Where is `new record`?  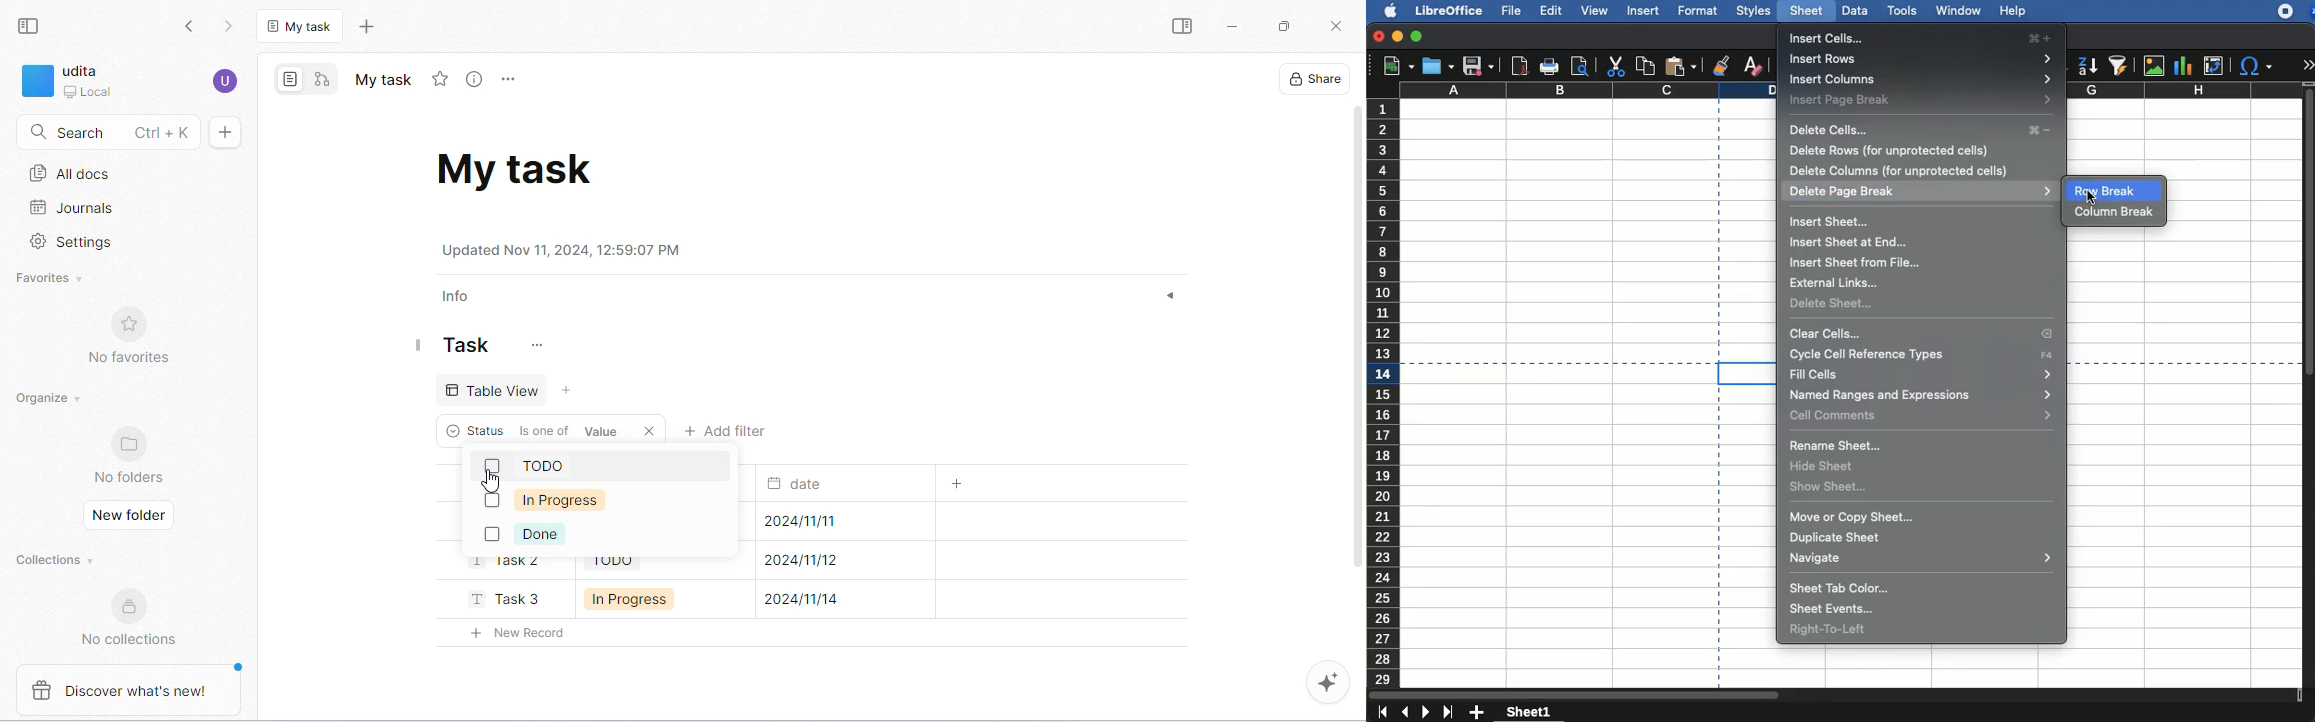 new record is located at coordinates (540, 634).